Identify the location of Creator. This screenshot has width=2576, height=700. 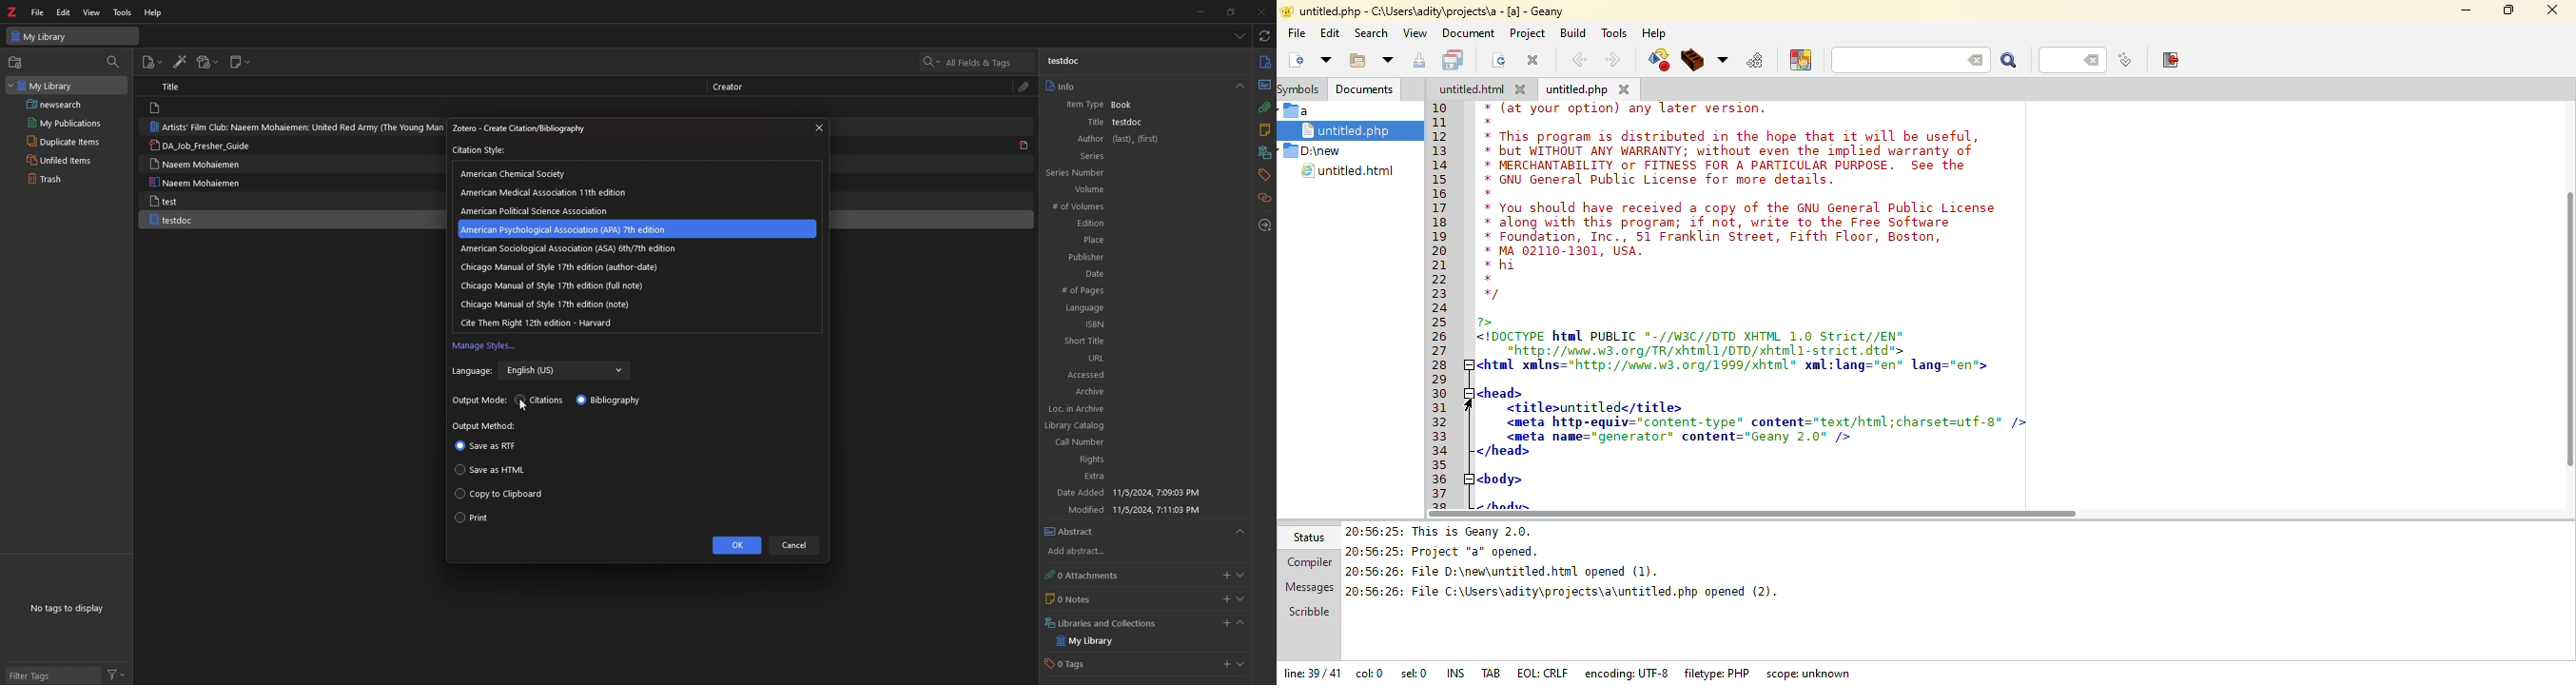
(733, 87).